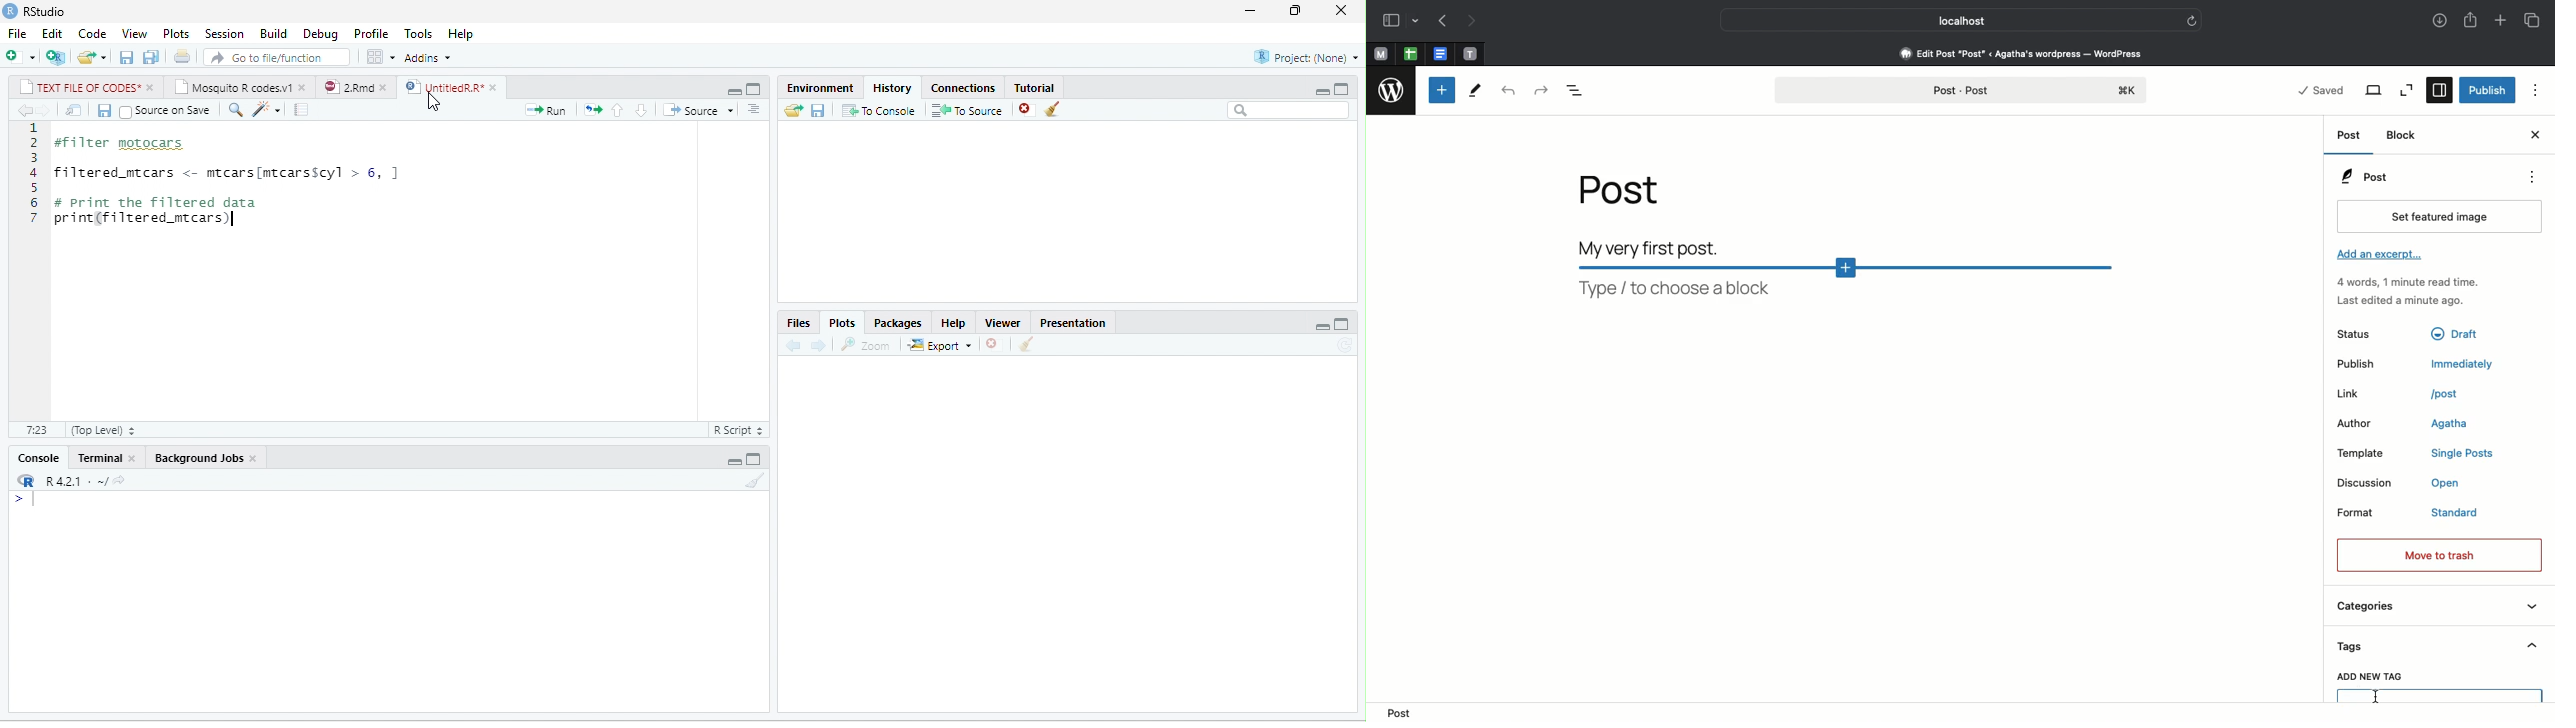 Image resolution: width=2576 pixels, height=728 pixels. What do you see at coordinates (2359, 514) in the screenshot?
I see `Format` at bounding box center [2359, 514].